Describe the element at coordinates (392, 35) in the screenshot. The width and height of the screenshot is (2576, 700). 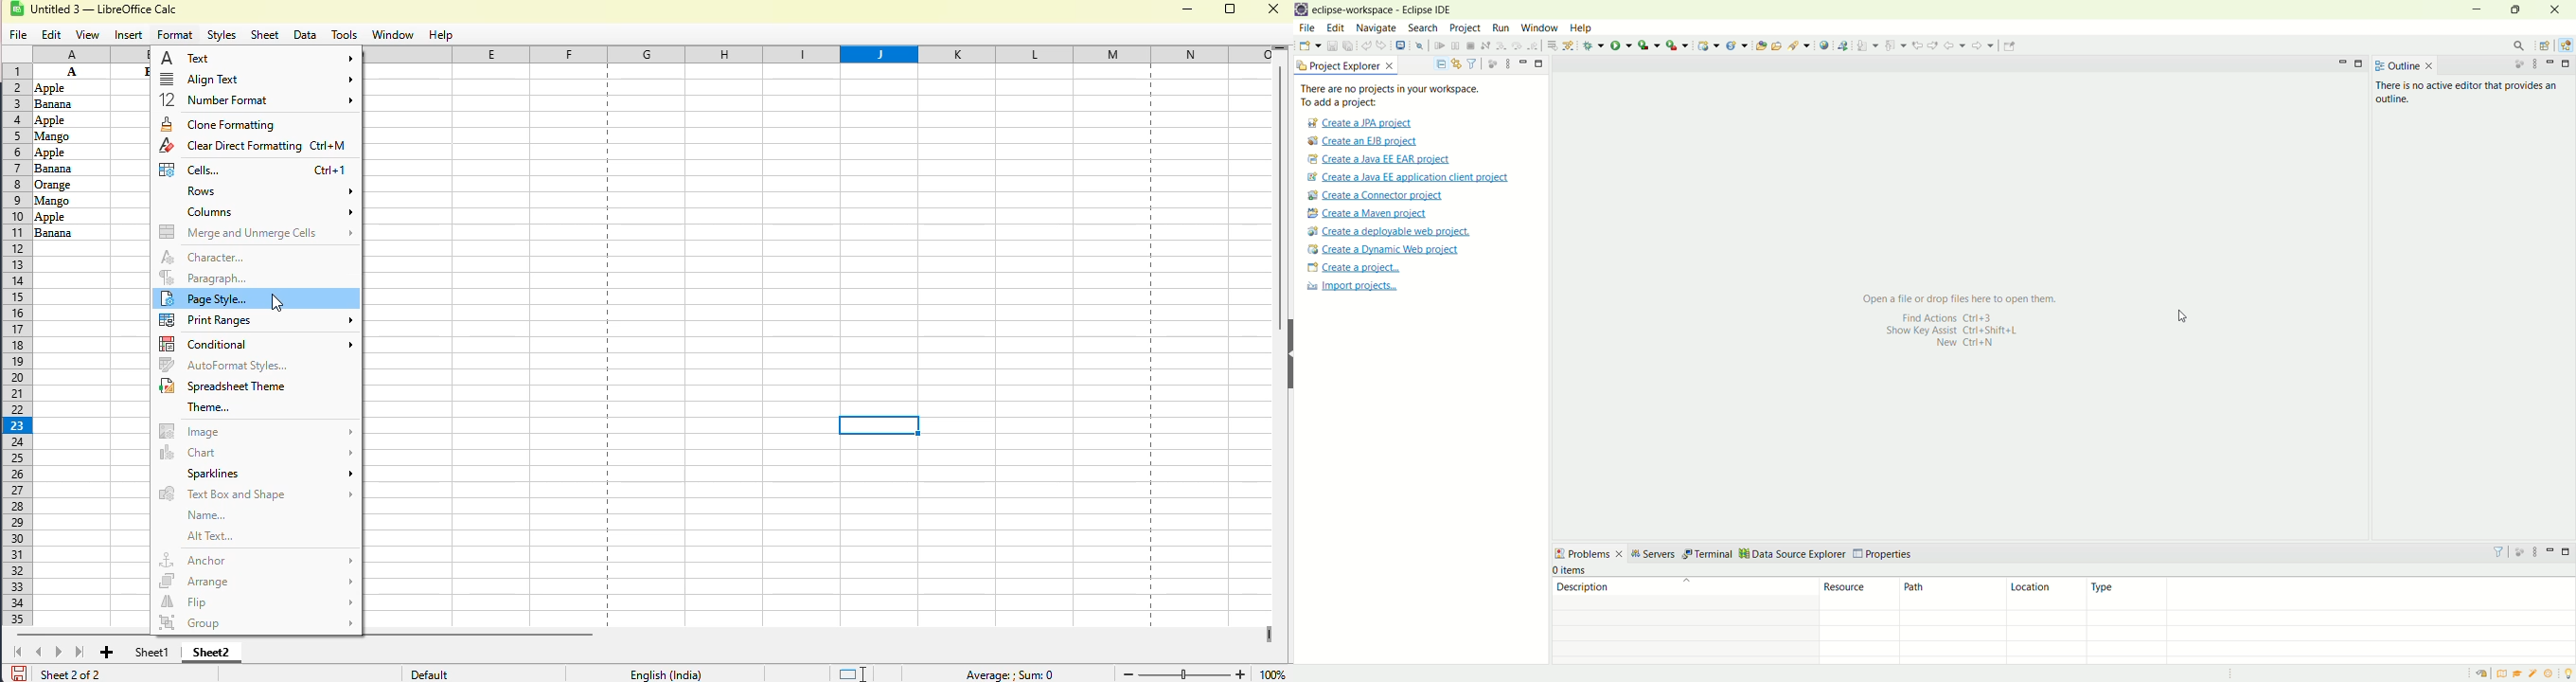
I see `window` at that location.